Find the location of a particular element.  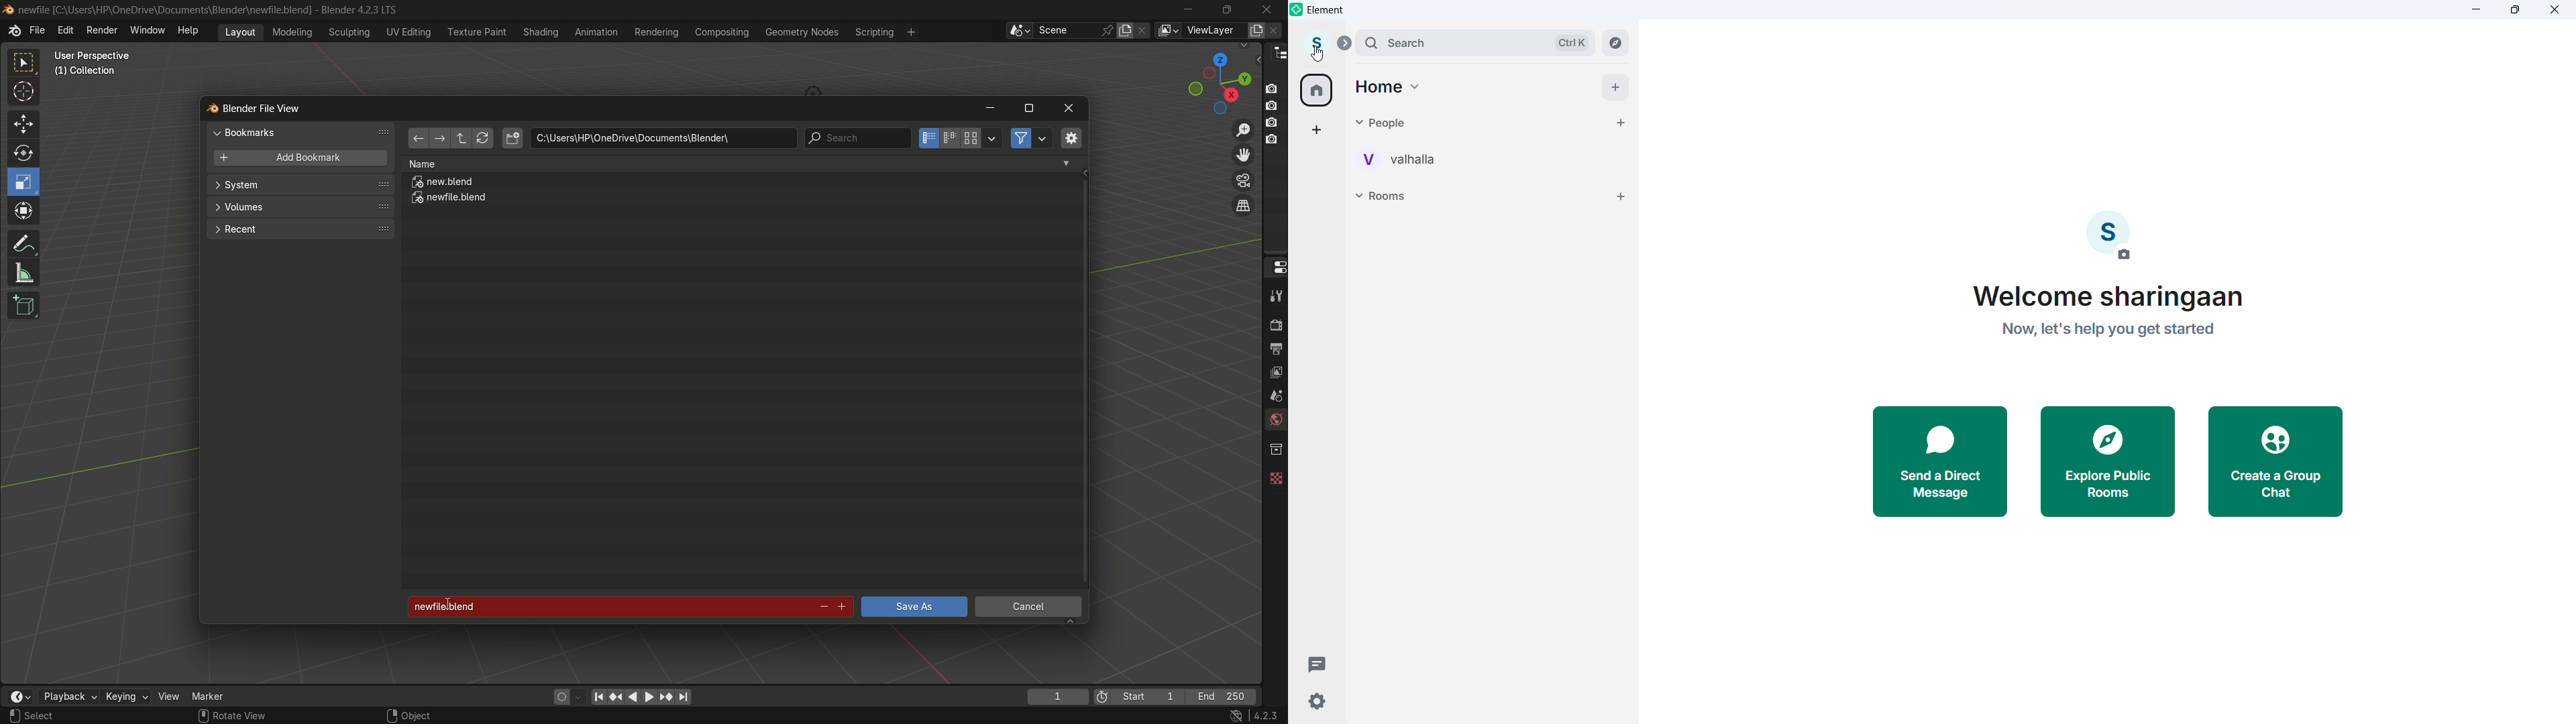

modeling menu is located at coordinates (293, 31).